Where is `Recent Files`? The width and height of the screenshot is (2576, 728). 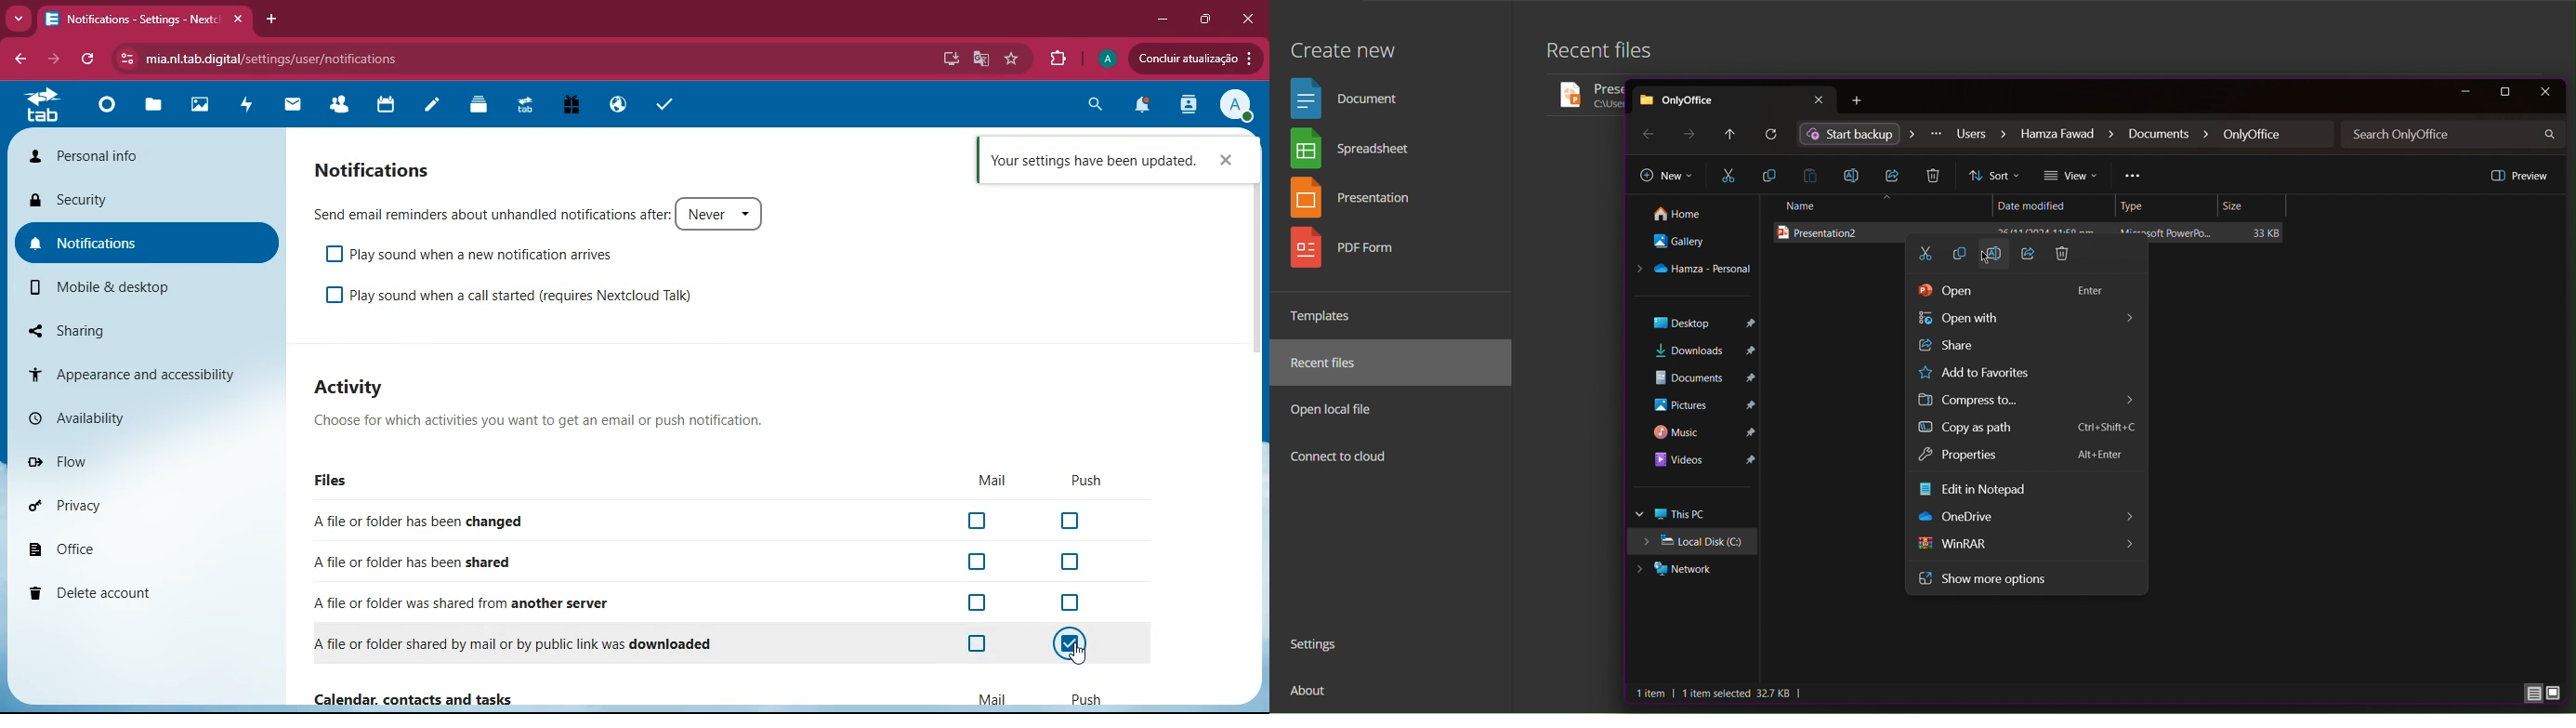 Recent Files is located at coordinates (1332, 363).